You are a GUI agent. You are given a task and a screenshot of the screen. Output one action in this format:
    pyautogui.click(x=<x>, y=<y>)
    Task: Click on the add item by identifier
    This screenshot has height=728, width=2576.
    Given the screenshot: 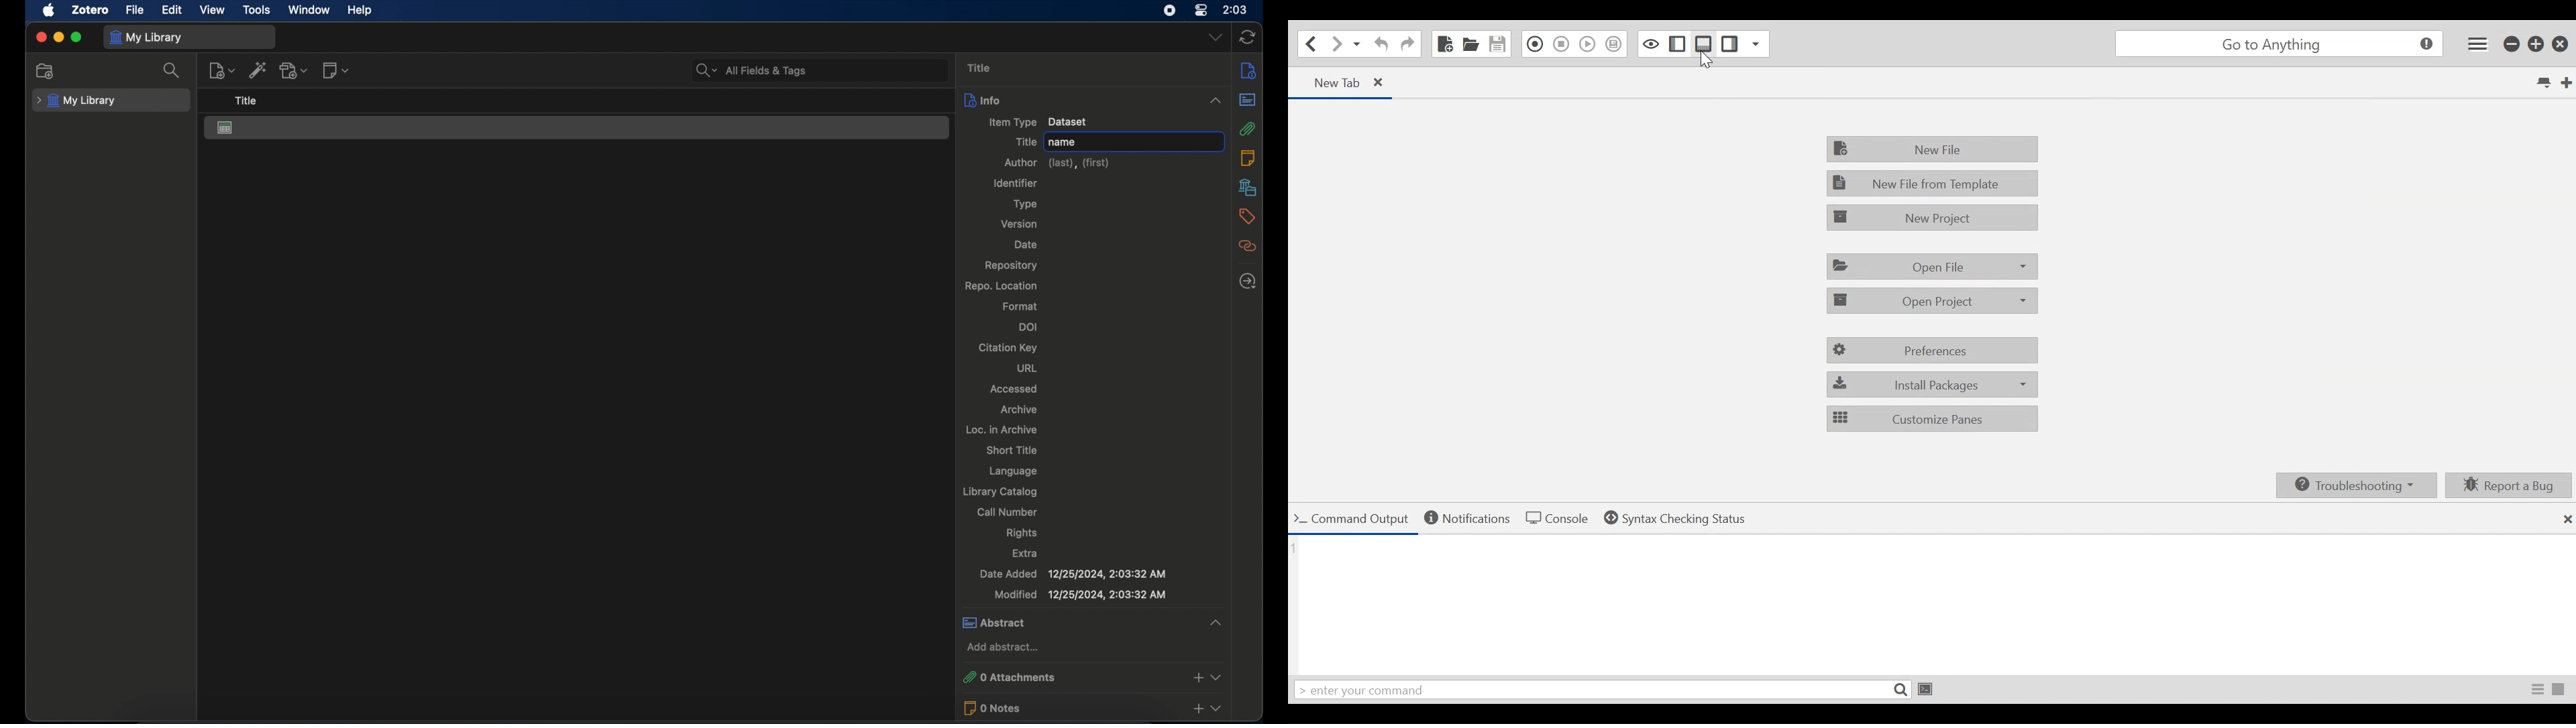 What is the action you would take?
    pyautogui.click(x=258, y=70)
    